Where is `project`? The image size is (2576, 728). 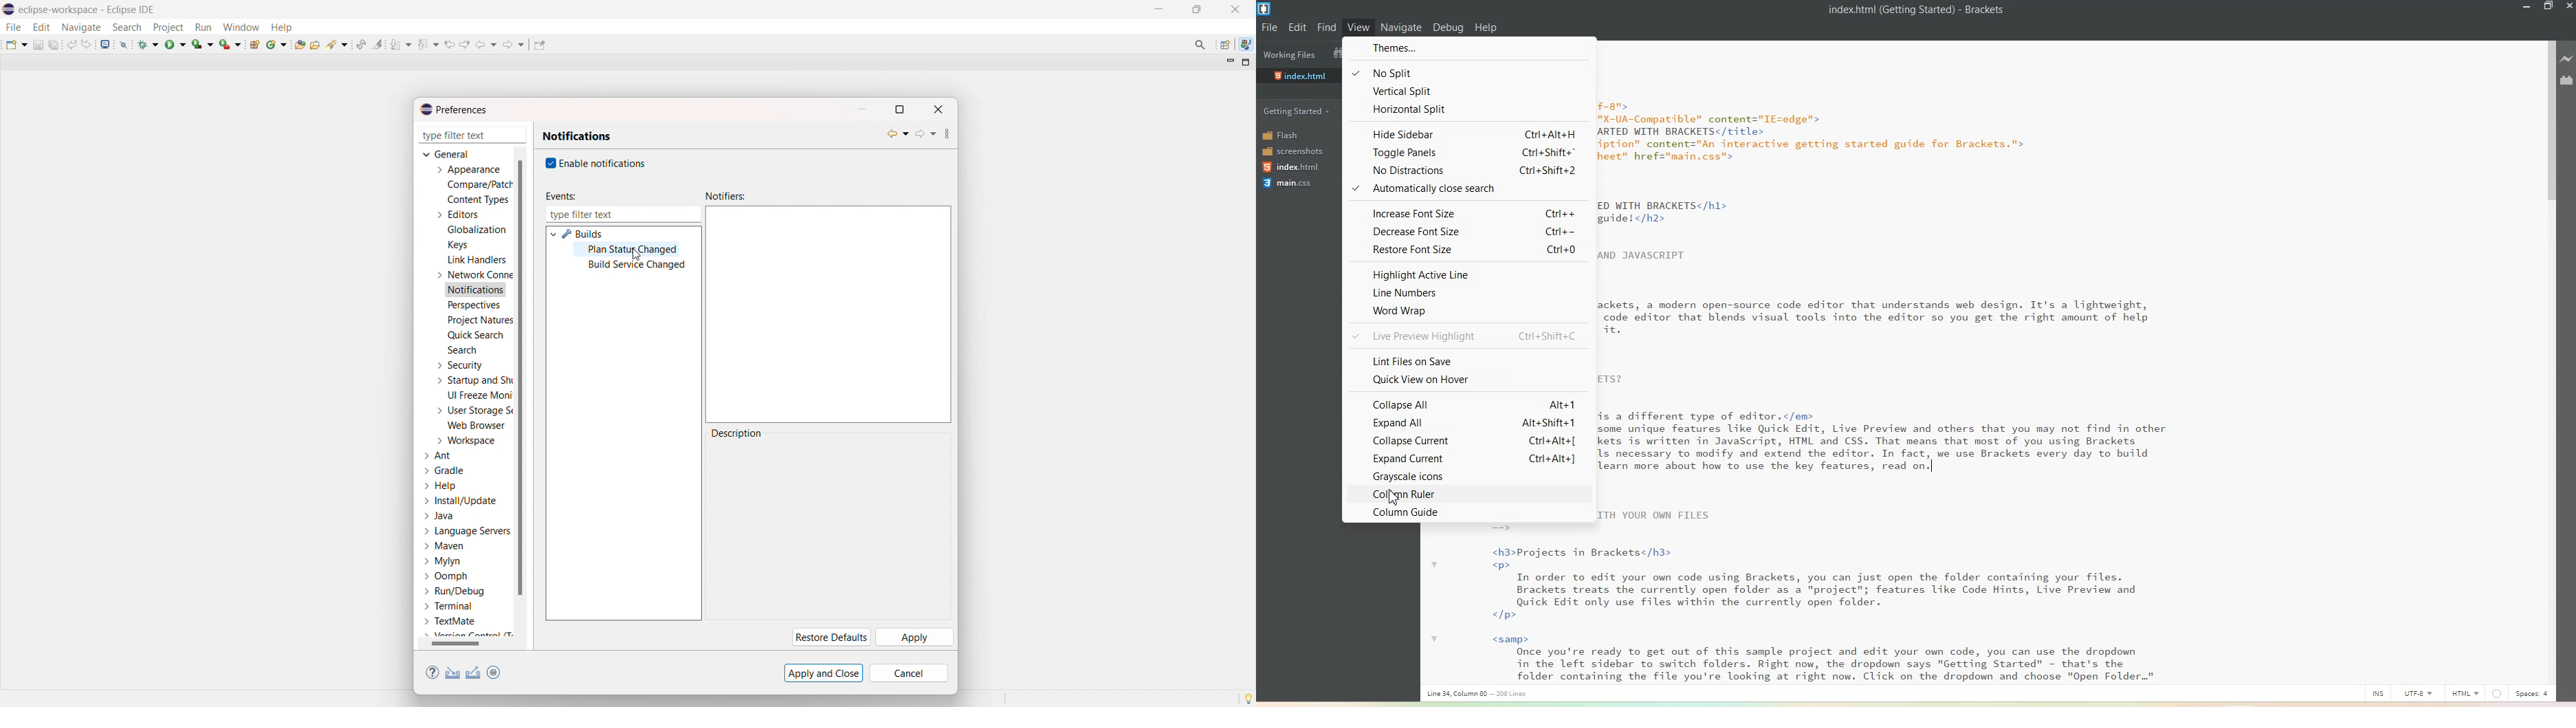 project is located at coordinates (168, 27).